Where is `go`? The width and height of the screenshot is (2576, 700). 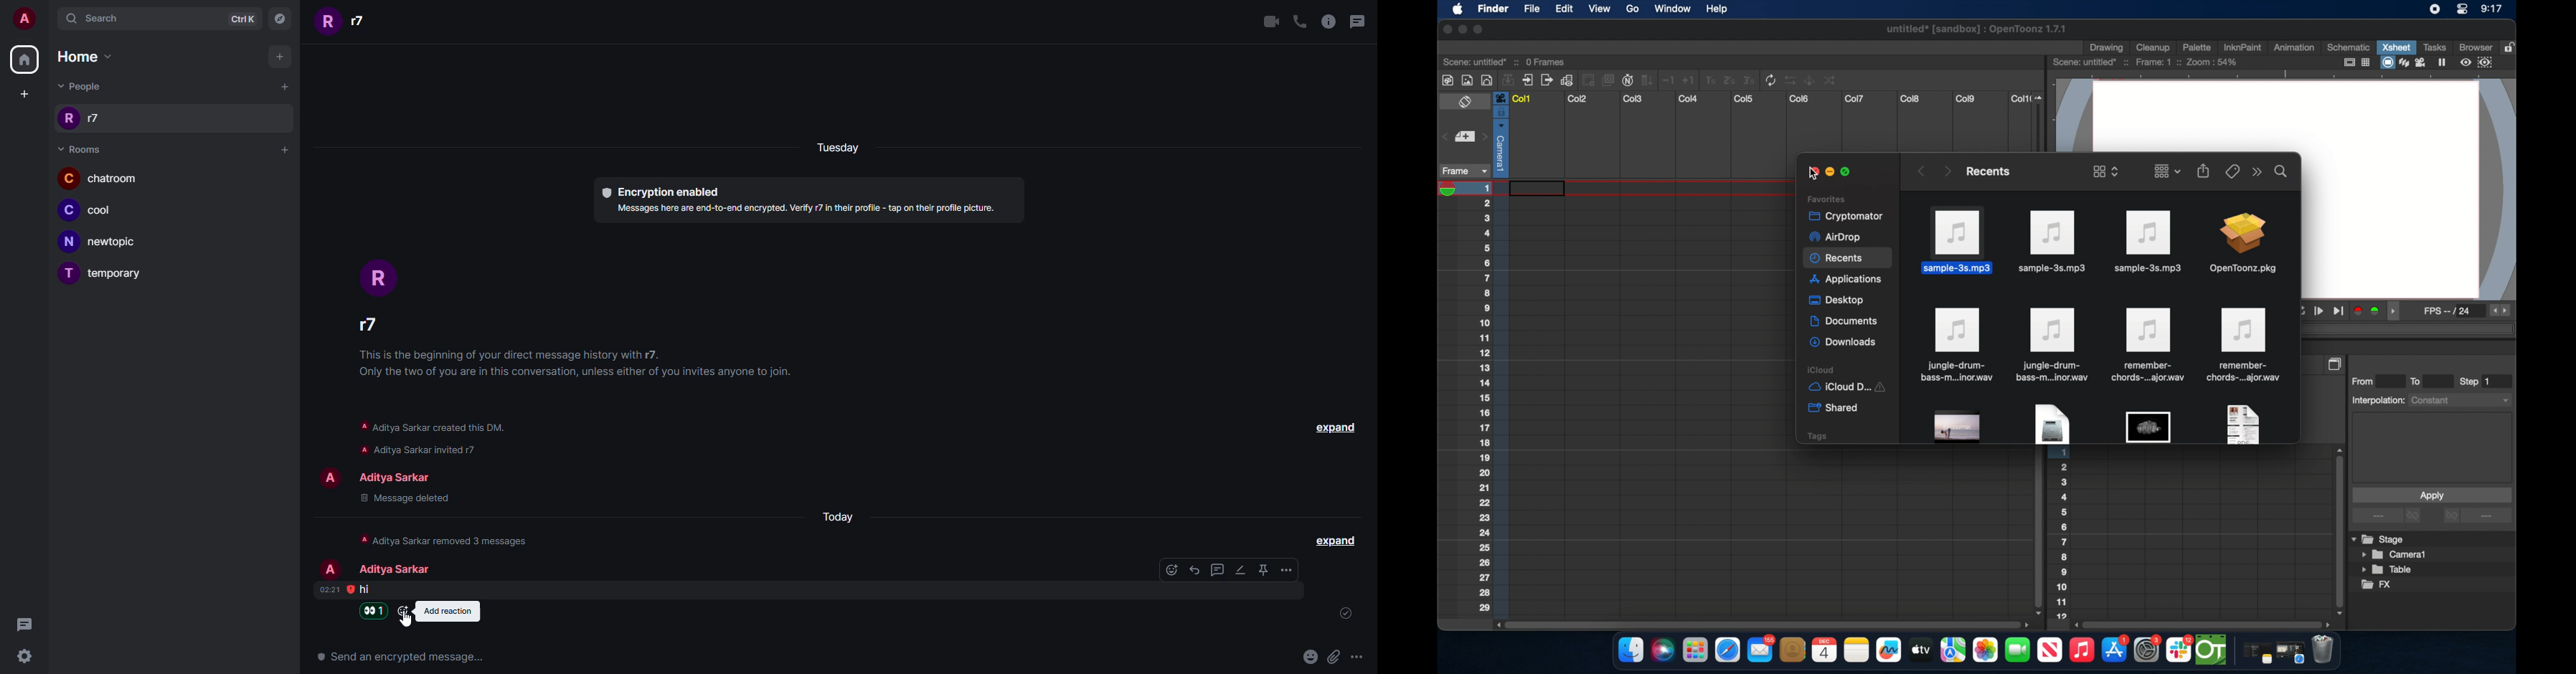
go is located at coordinates (1632, 9).